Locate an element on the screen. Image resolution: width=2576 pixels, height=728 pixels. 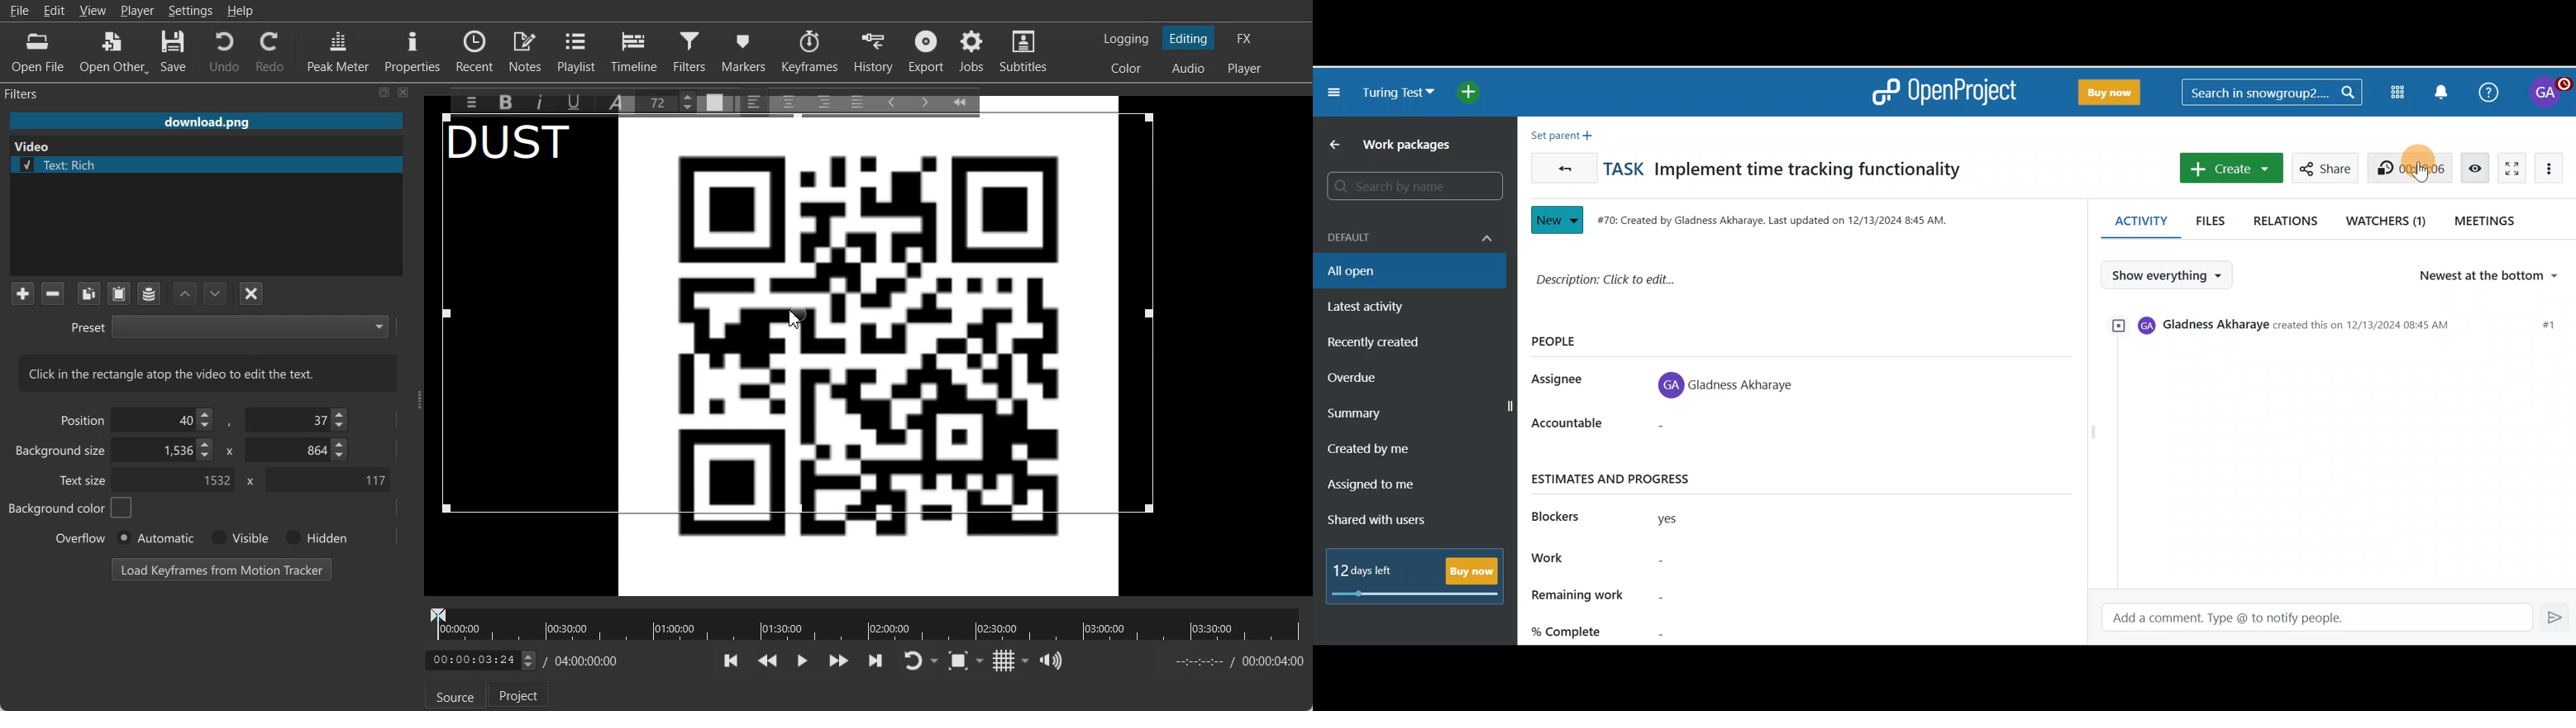
Switching to the Effect layout is located at coordinates (1245, 38).